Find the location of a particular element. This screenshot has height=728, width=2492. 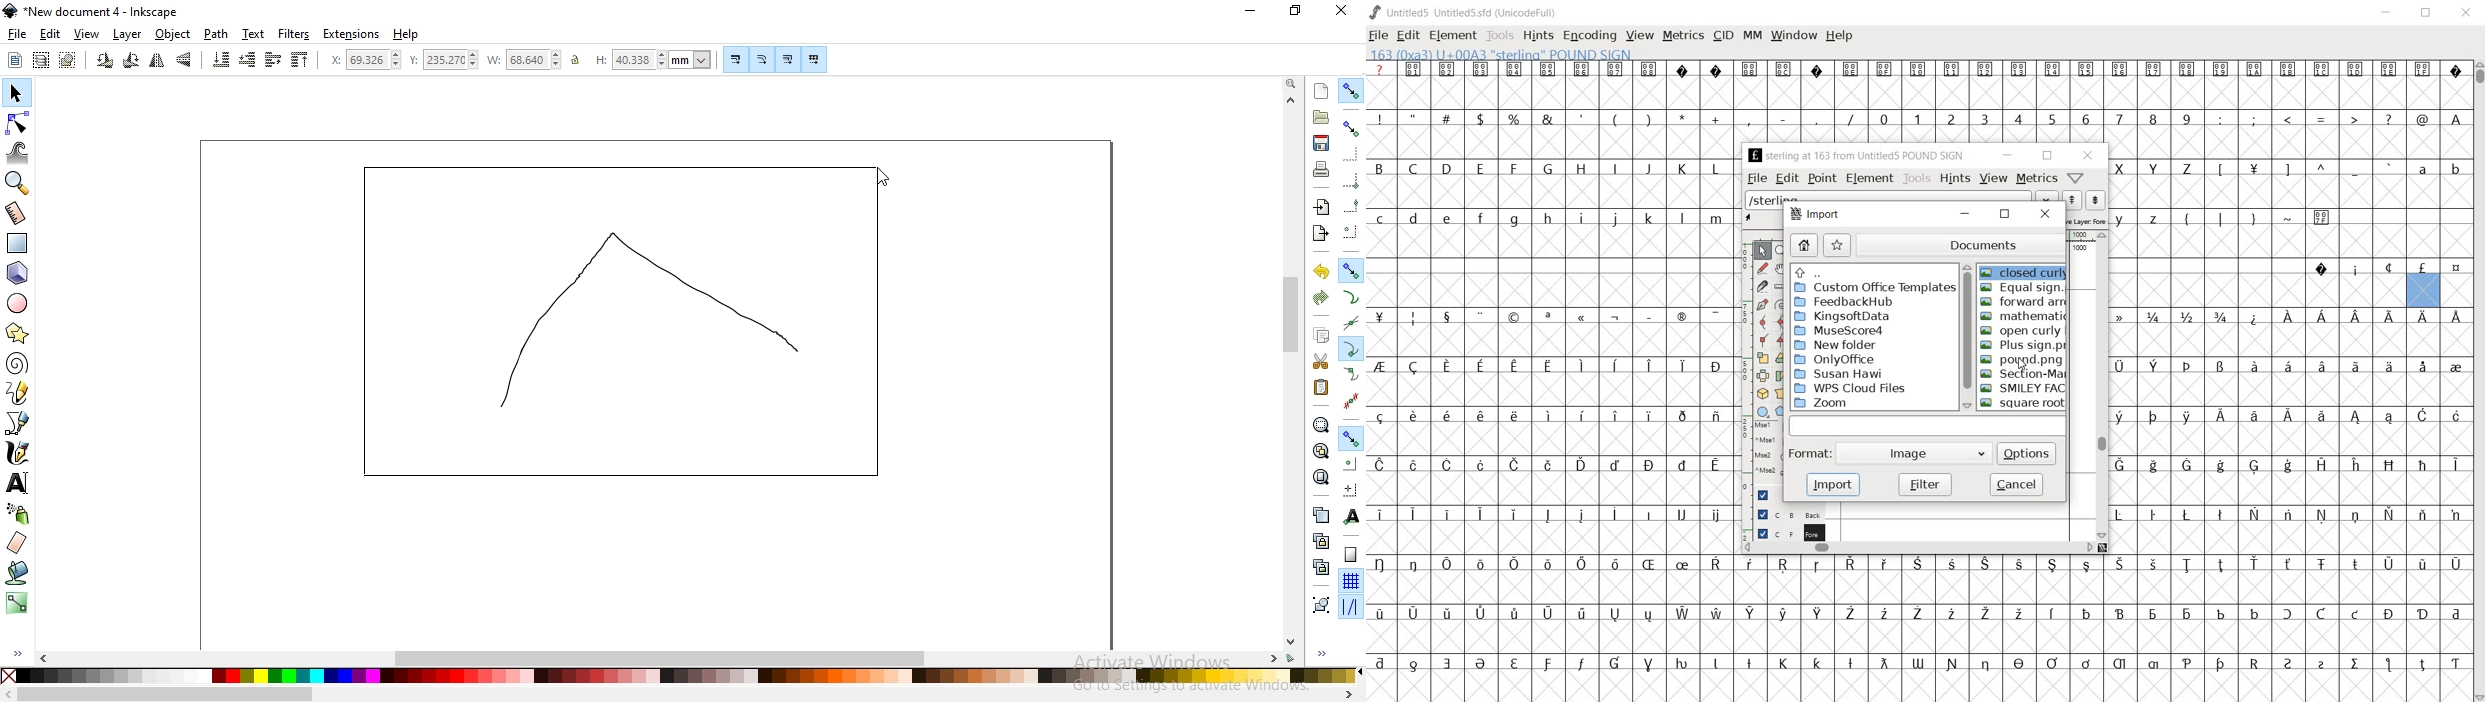

Rectangle/ellipse is located at coordinates (1764, 411).